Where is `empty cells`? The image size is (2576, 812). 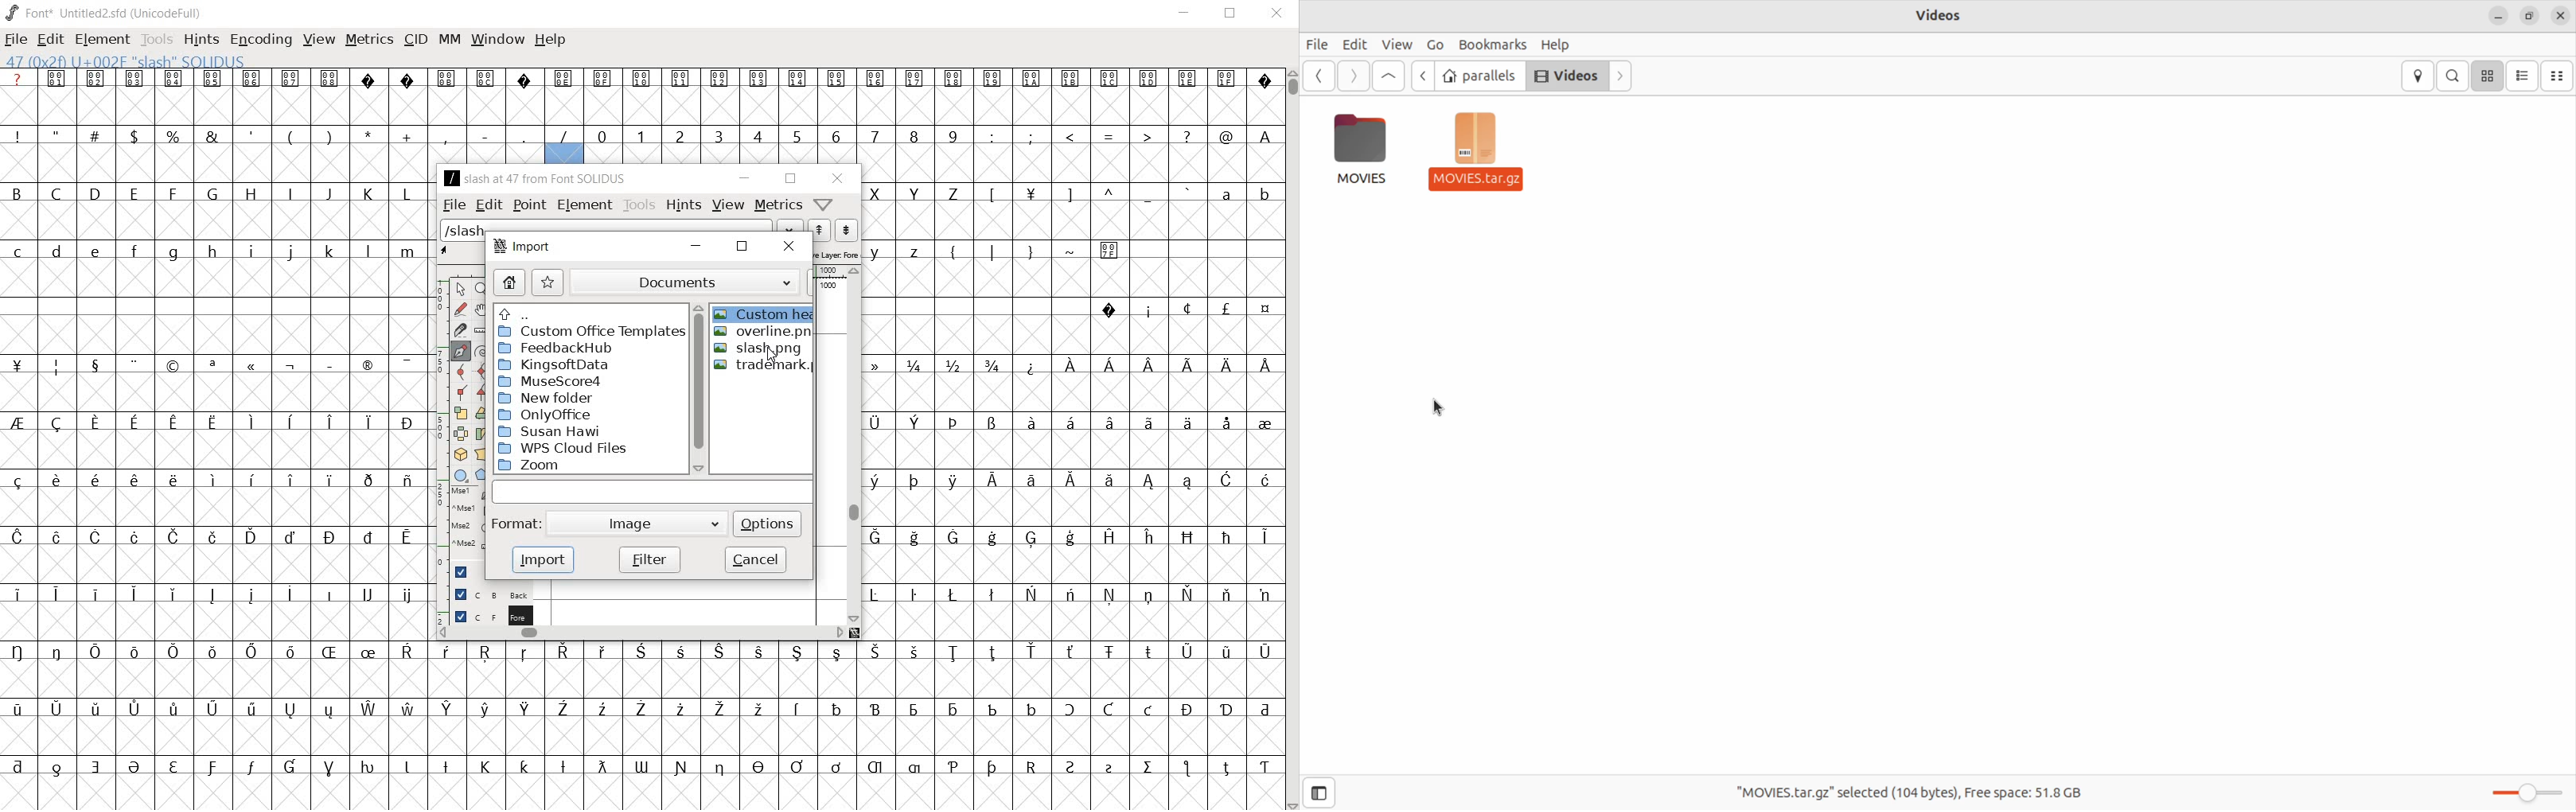
empty cells is located at coordinates (1071, 393).